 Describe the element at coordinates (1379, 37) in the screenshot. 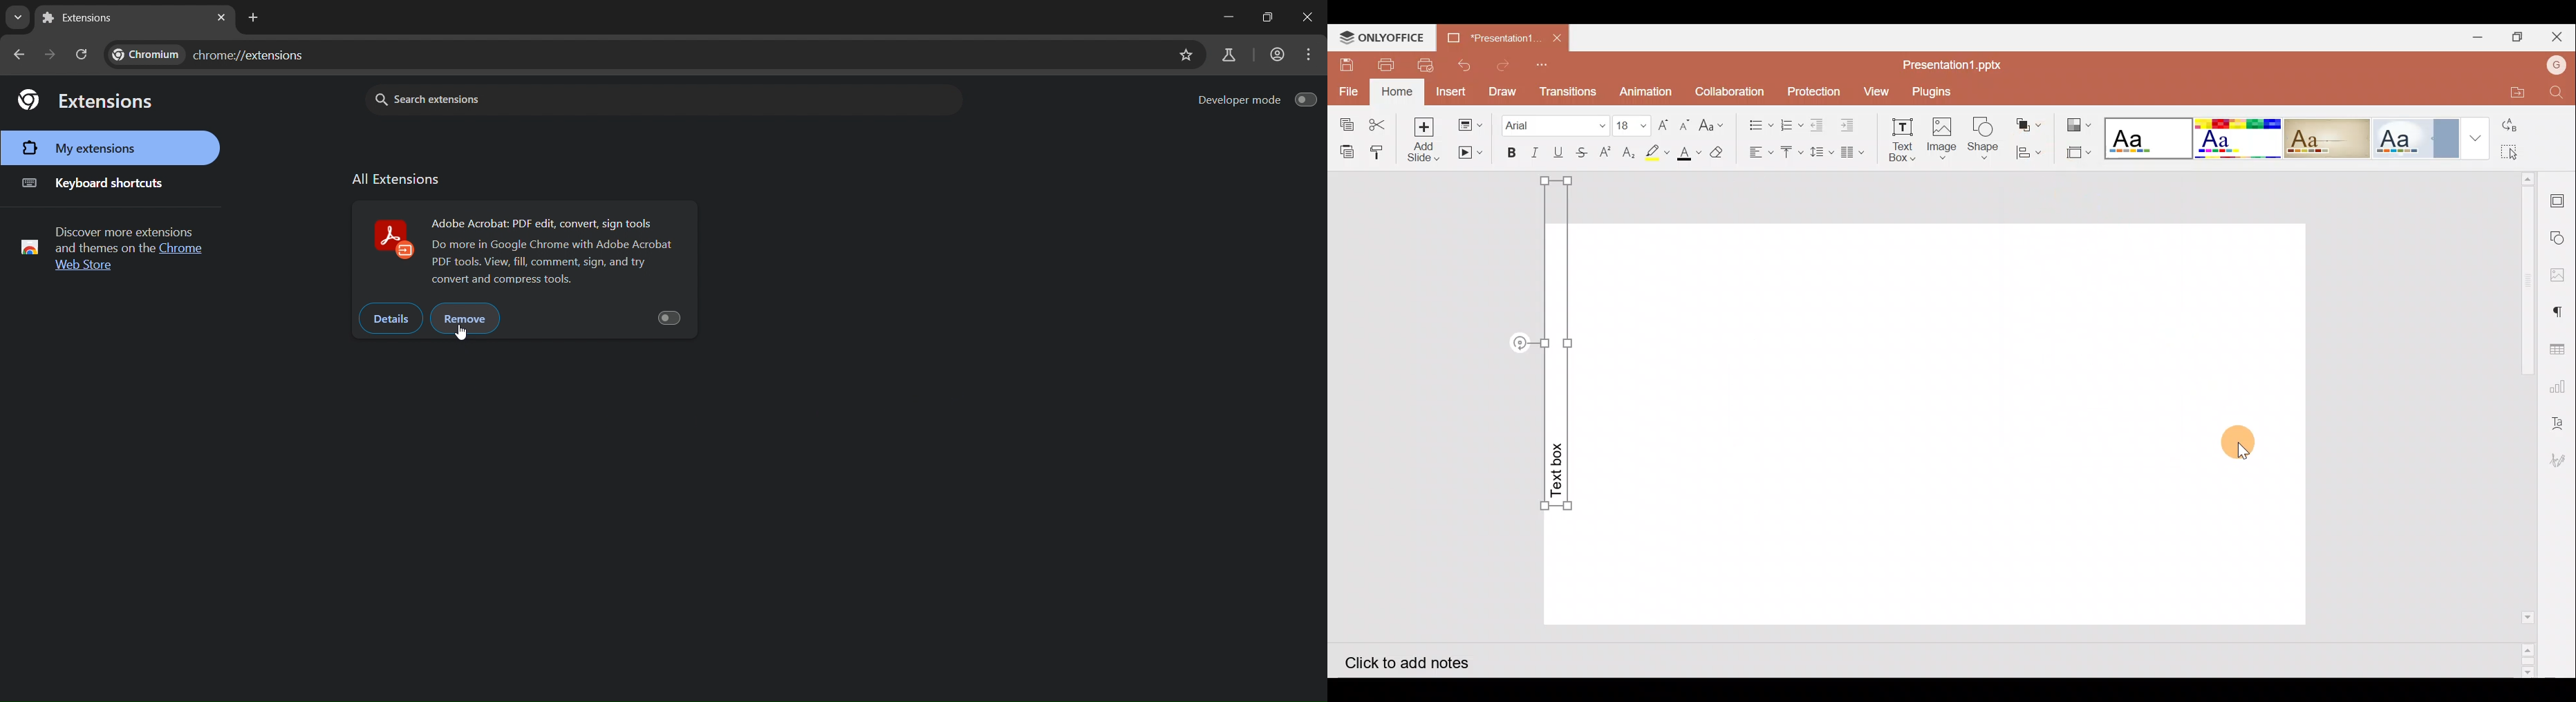

I see `ONLYOFFICE` at that location.